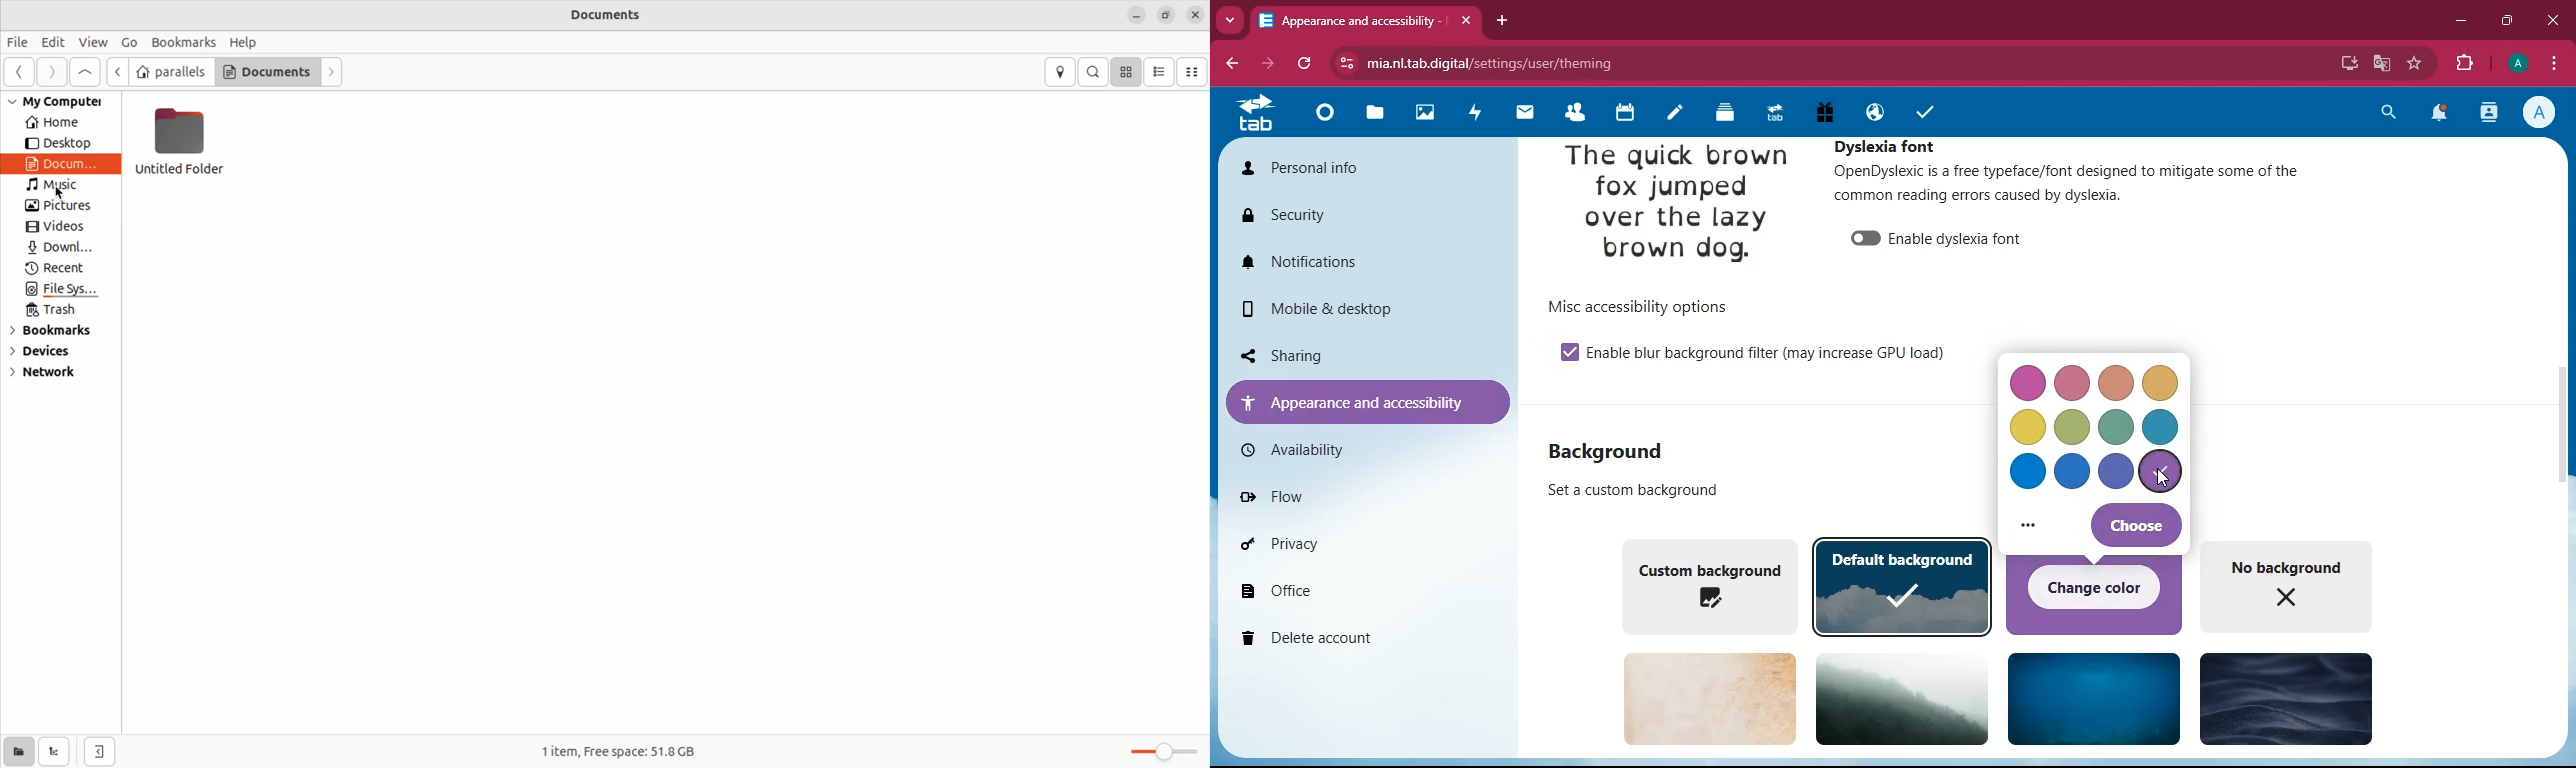  Describe the element at coordinates (1350, 353) in the screenshot. I see `sharing` at that location.